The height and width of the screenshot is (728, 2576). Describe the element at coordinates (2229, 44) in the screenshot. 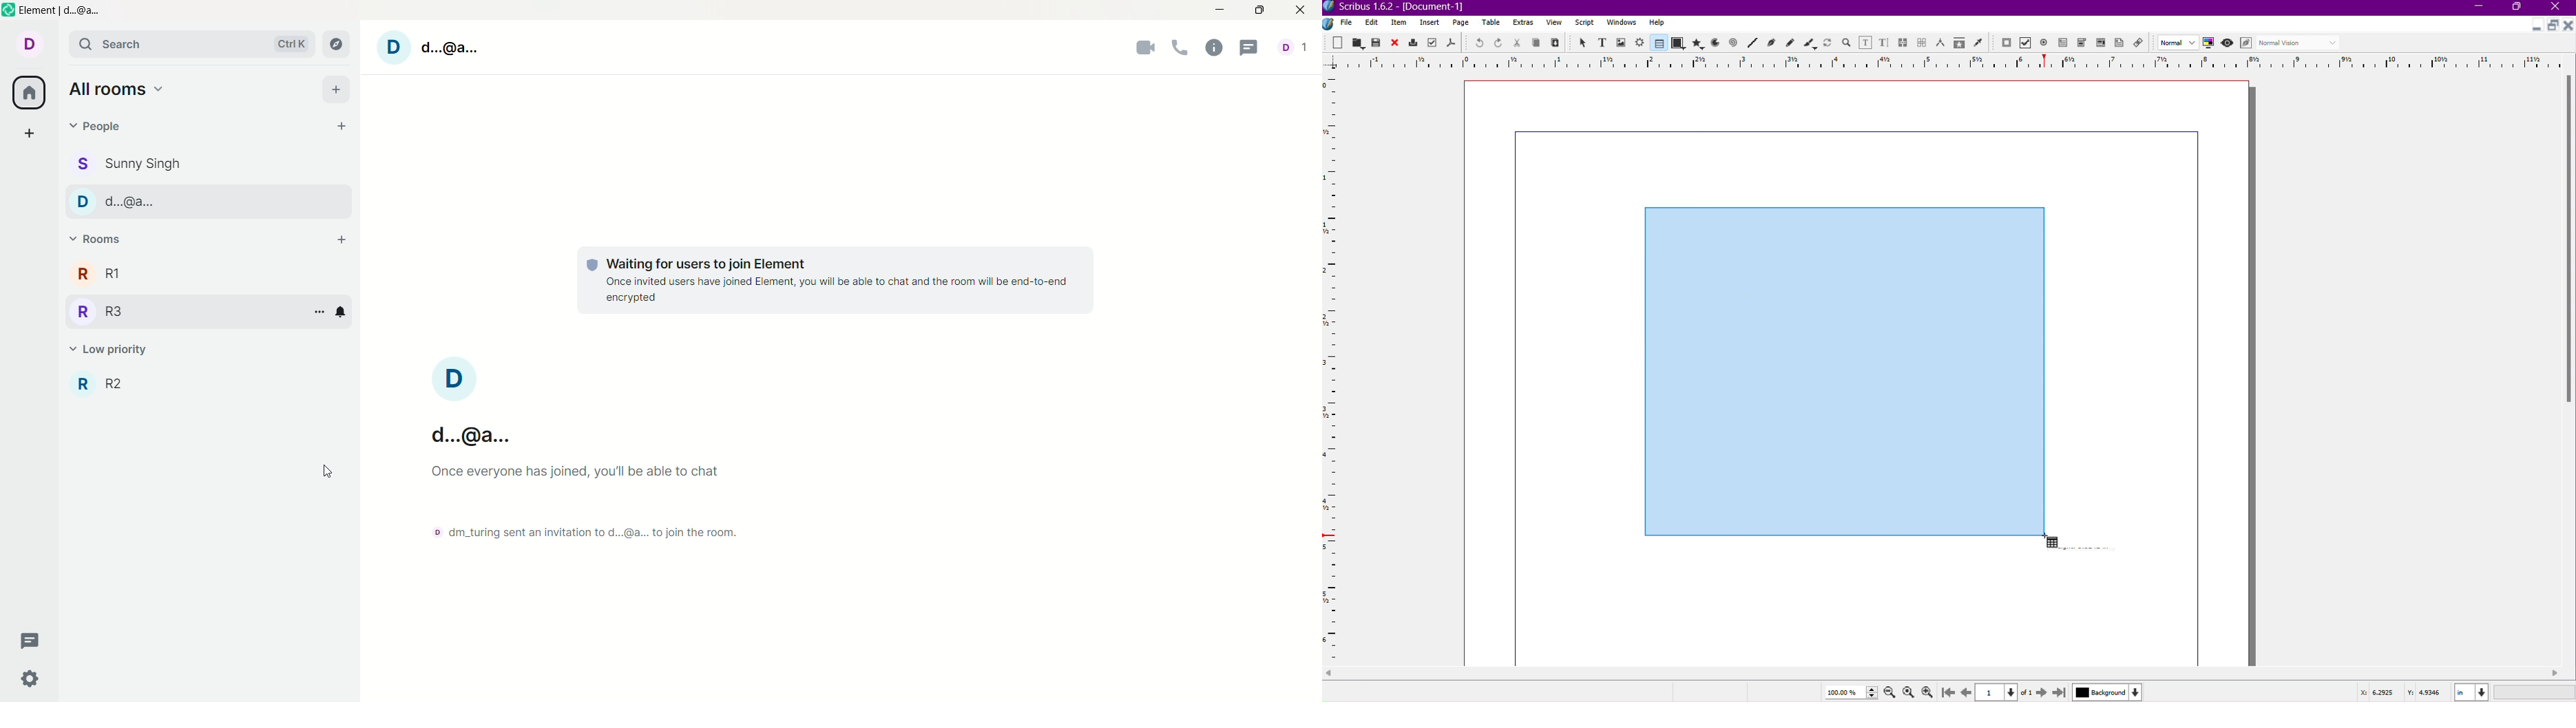

I see `Preview Mode` at that location.